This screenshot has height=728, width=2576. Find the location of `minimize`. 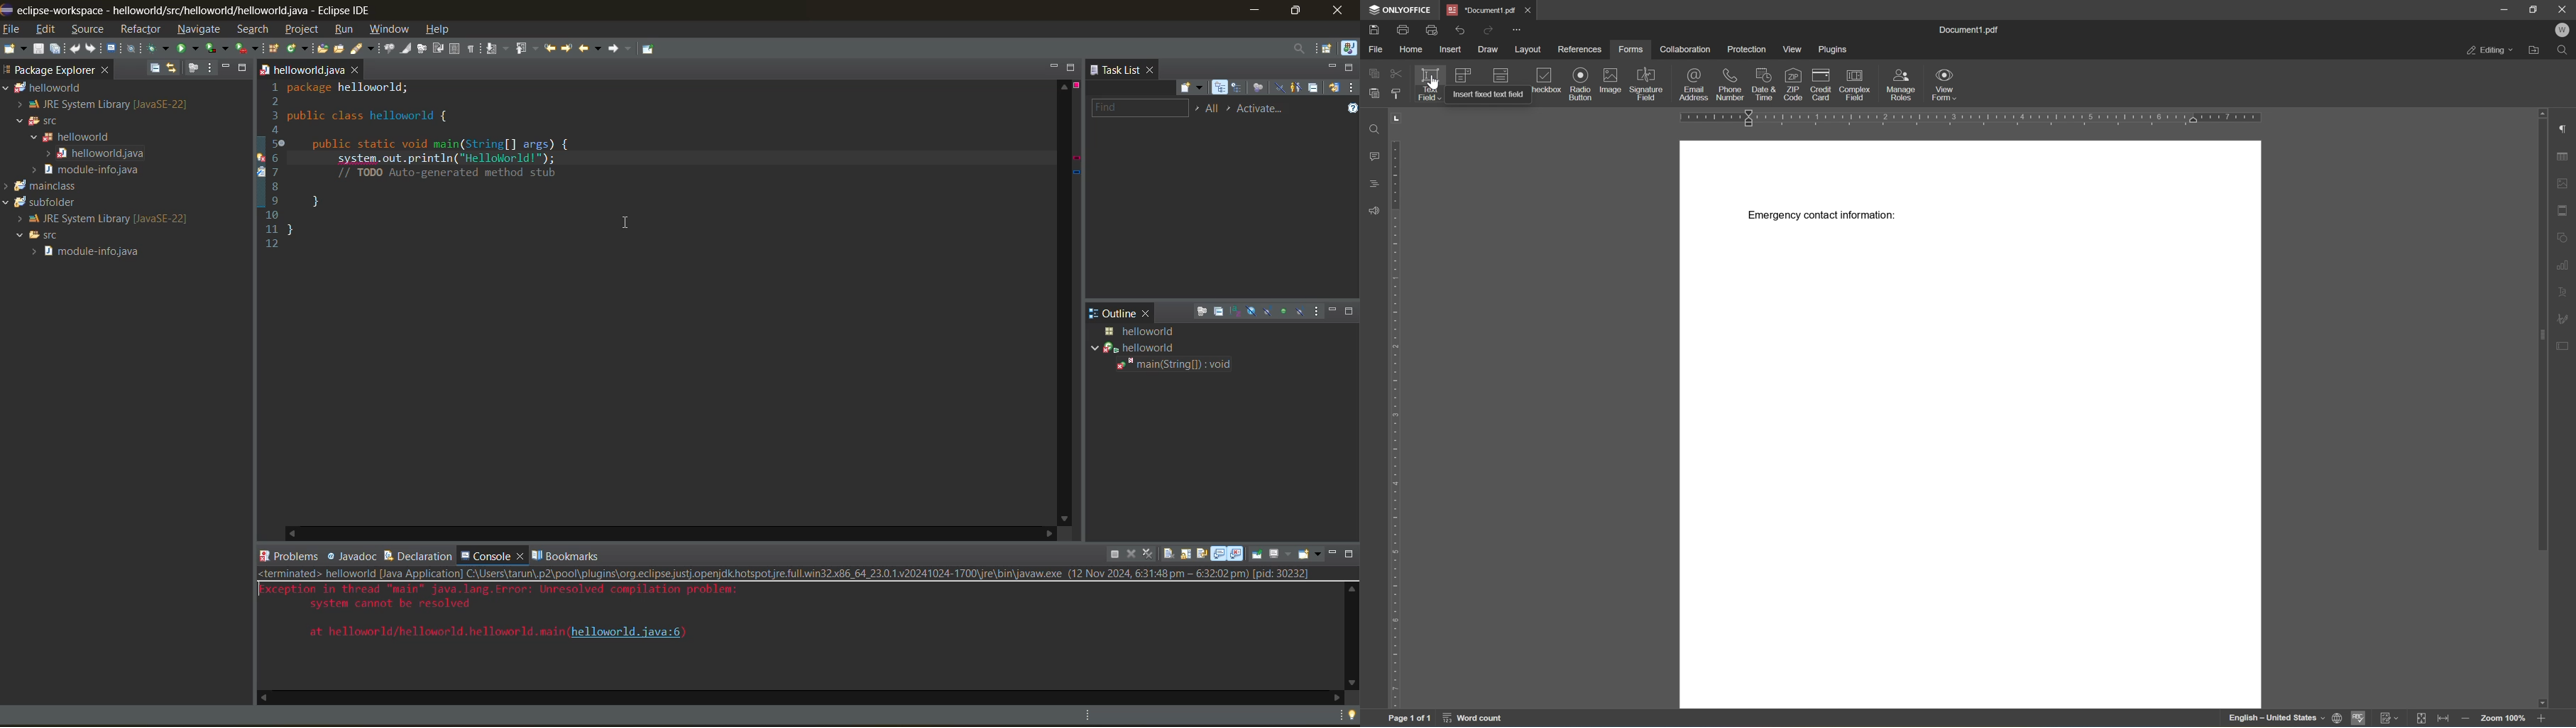

minimize is located at coordinates (1335, 311).